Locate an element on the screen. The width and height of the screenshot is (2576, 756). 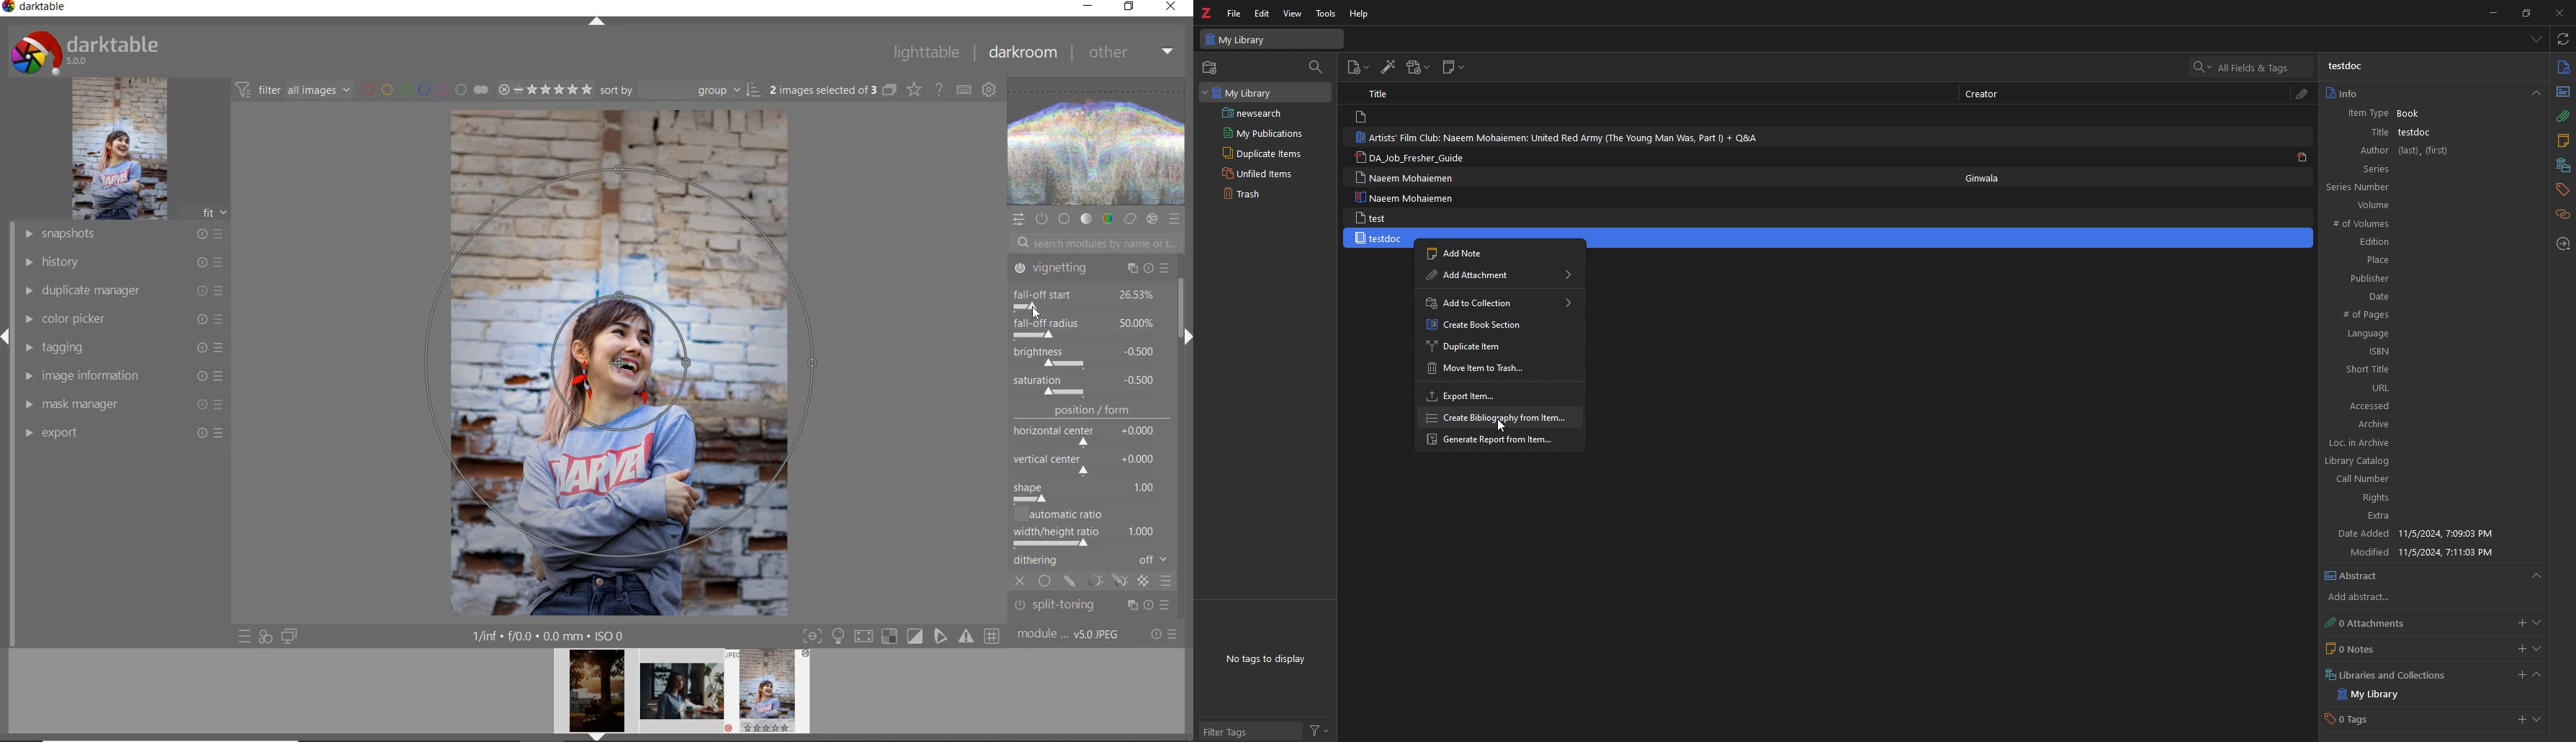
URL is located at coordinates (2430, 388).